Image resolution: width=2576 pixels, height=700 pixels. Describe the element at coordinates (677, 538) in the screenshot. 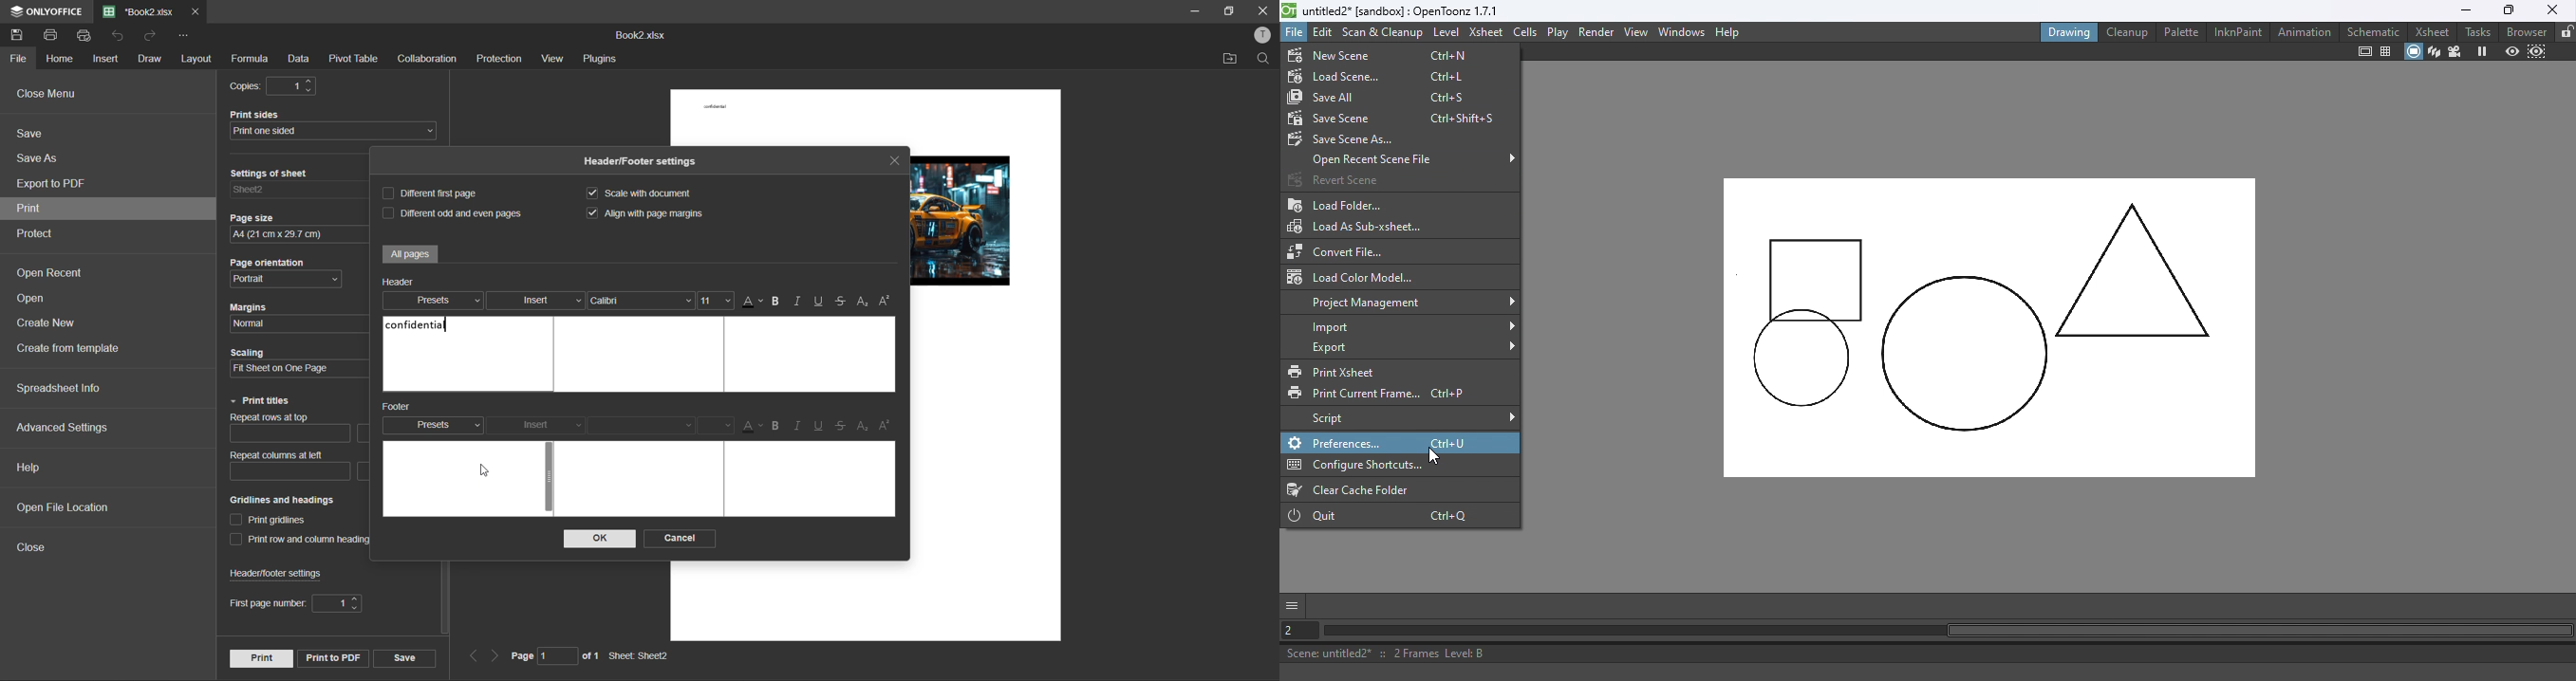

I see `cancel` at that location.